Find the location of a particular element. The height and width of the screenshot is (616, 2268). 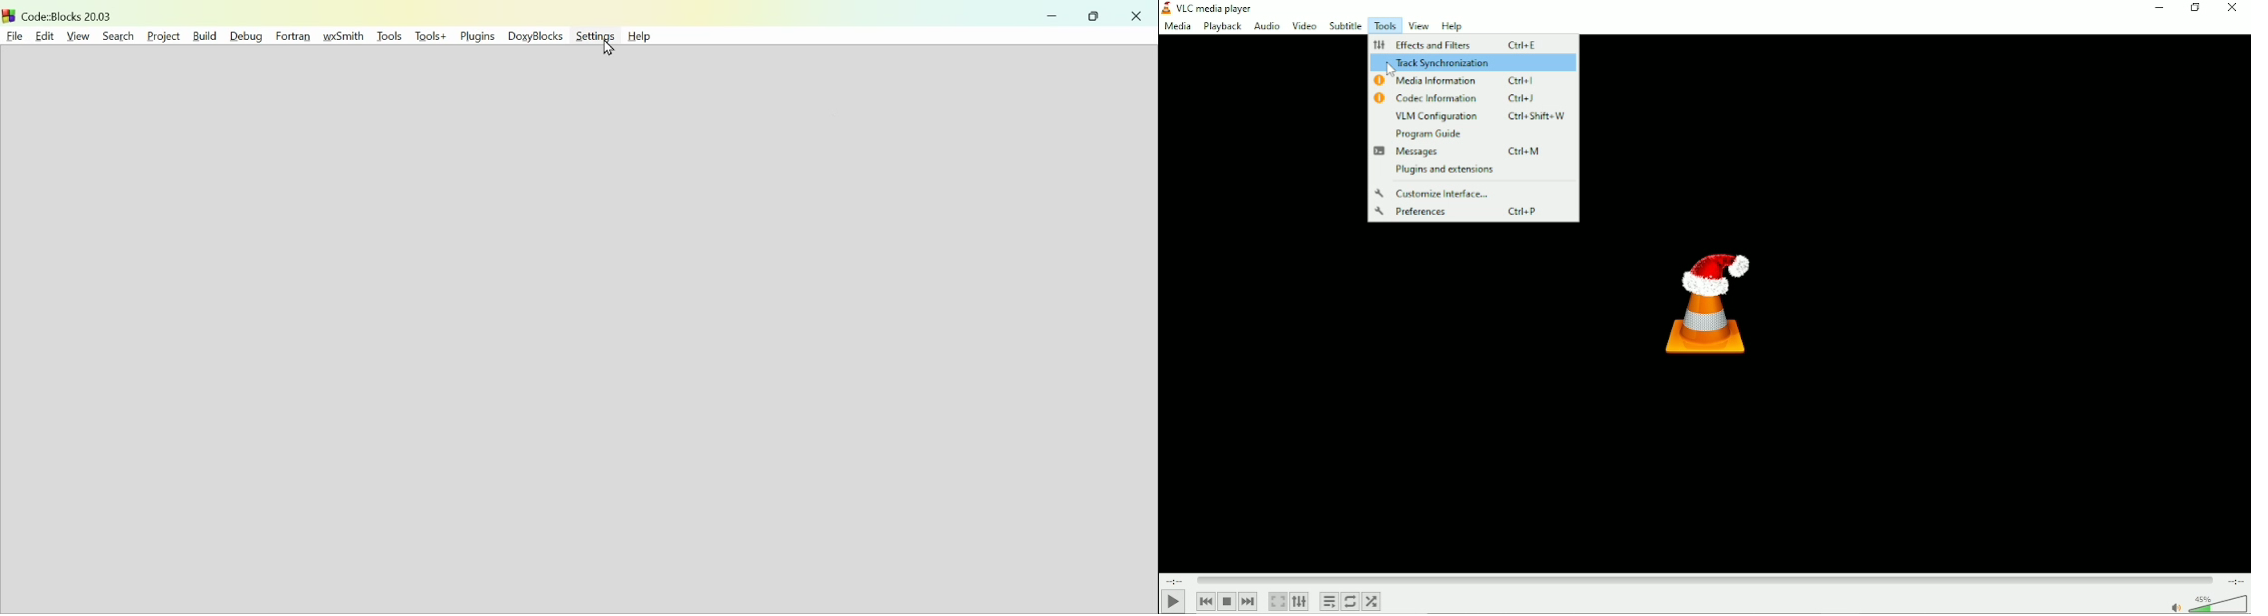

Random is located at coordinates (1372, 601).